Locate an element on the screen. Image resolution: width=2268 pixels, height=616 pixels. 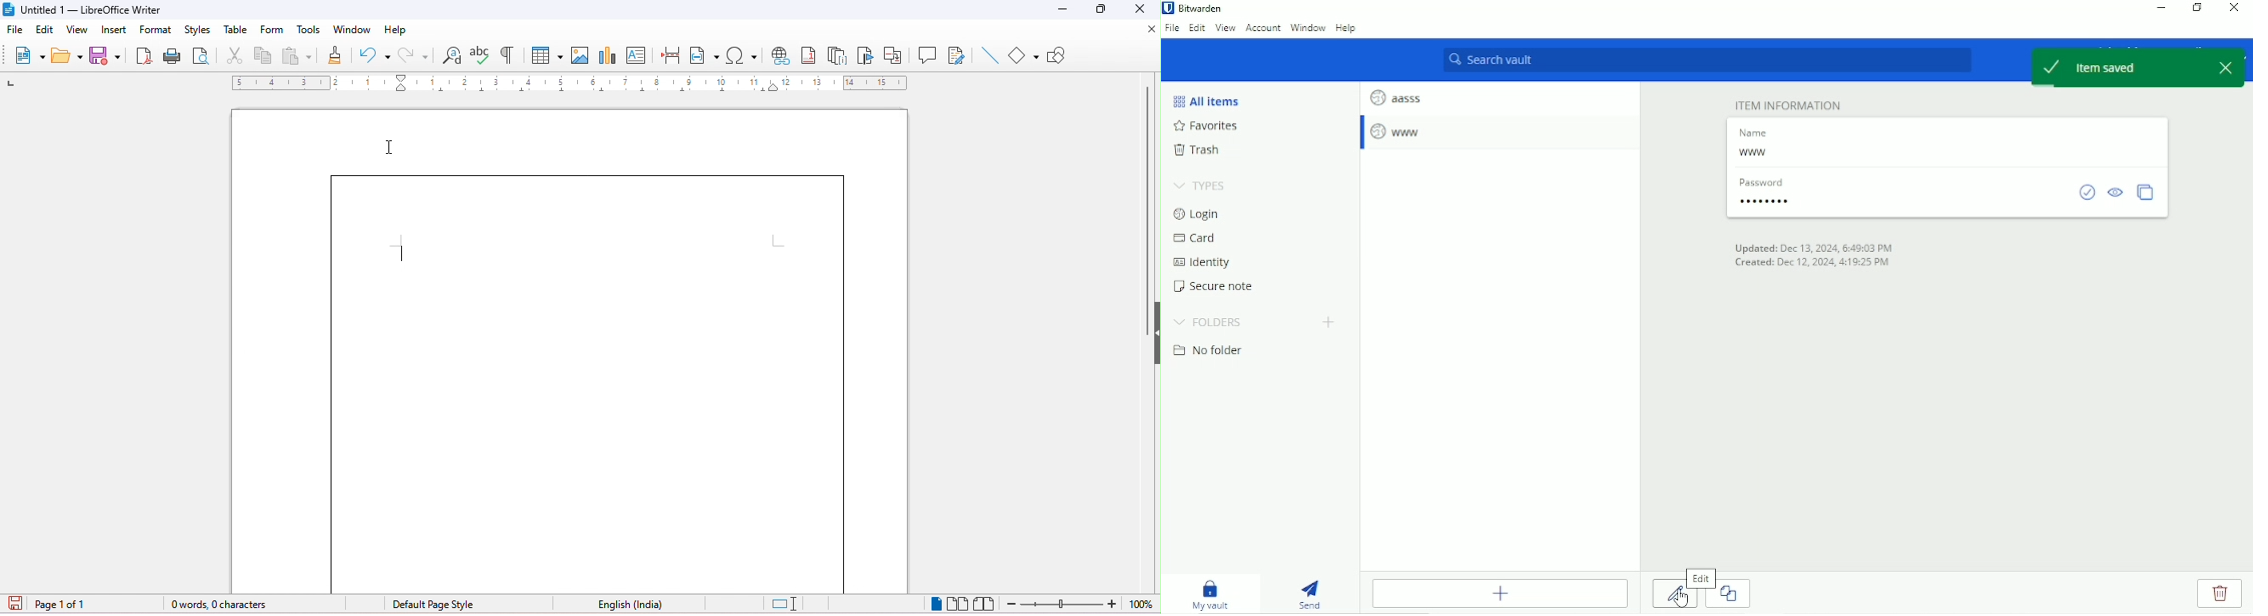
Edit is located at coordinates (1702, 578).